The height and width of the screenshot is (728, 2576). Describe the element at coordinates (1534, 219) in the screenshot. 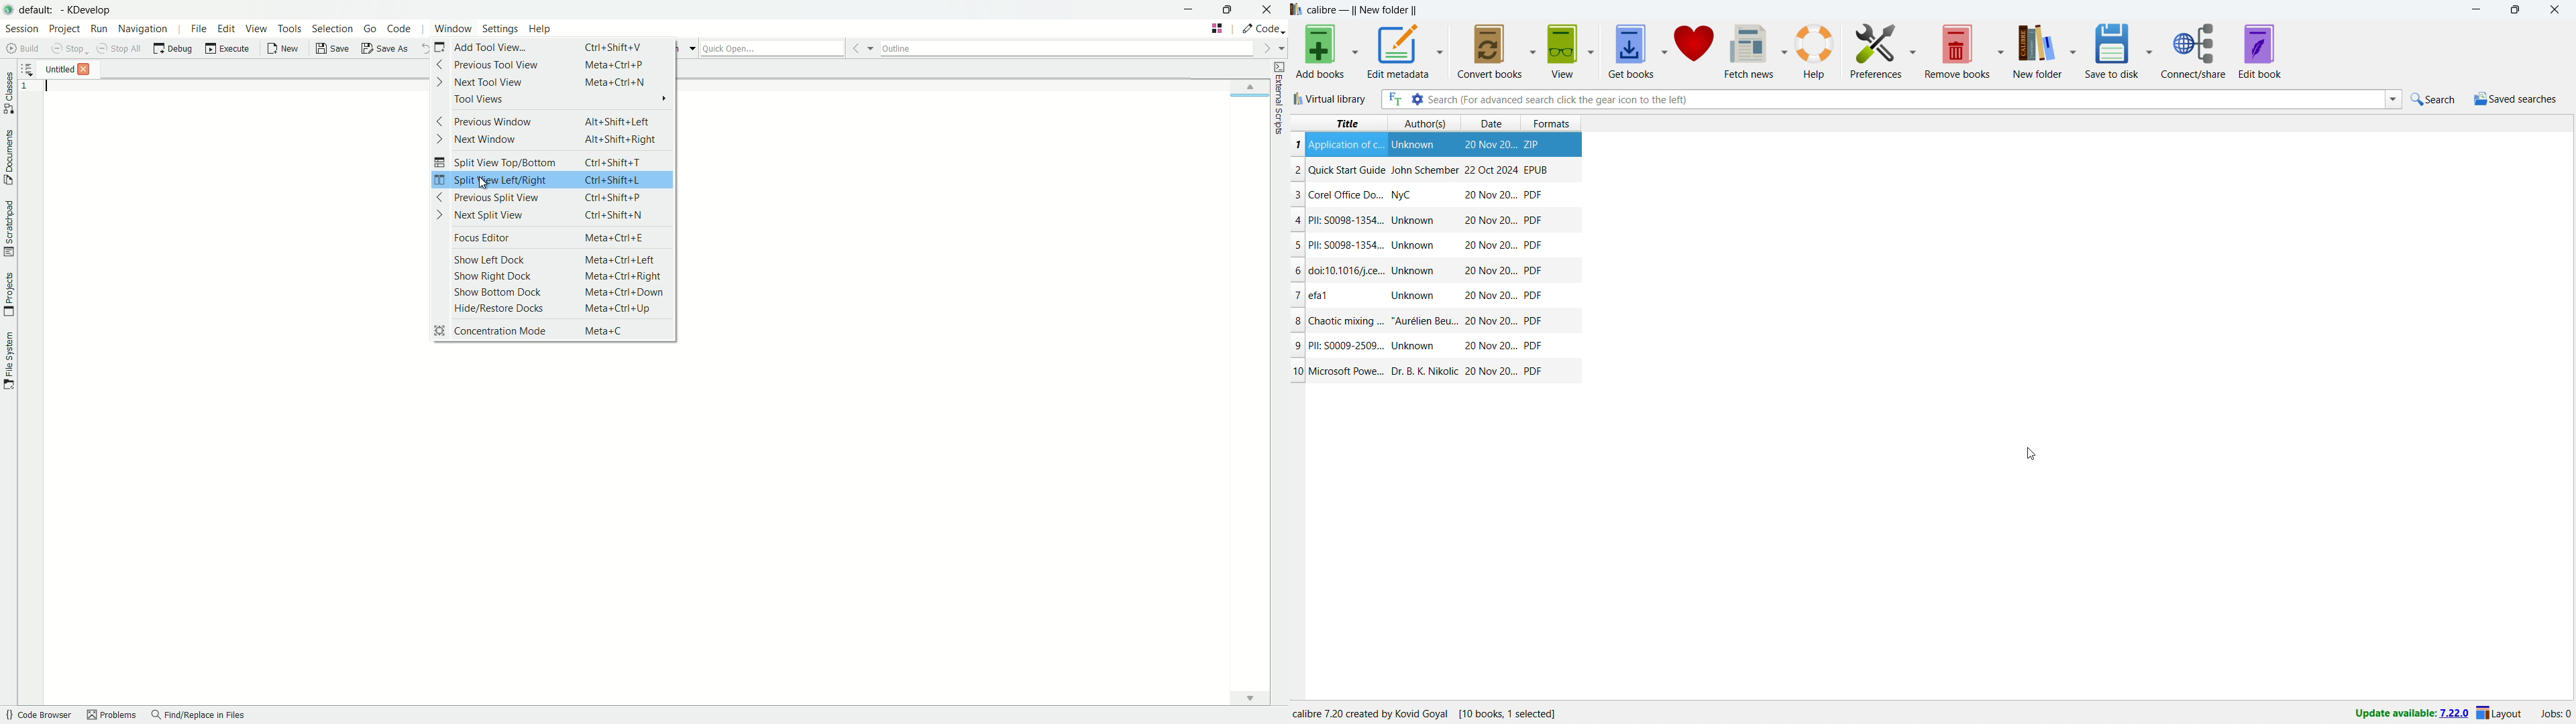

I see `PDF` at that location.